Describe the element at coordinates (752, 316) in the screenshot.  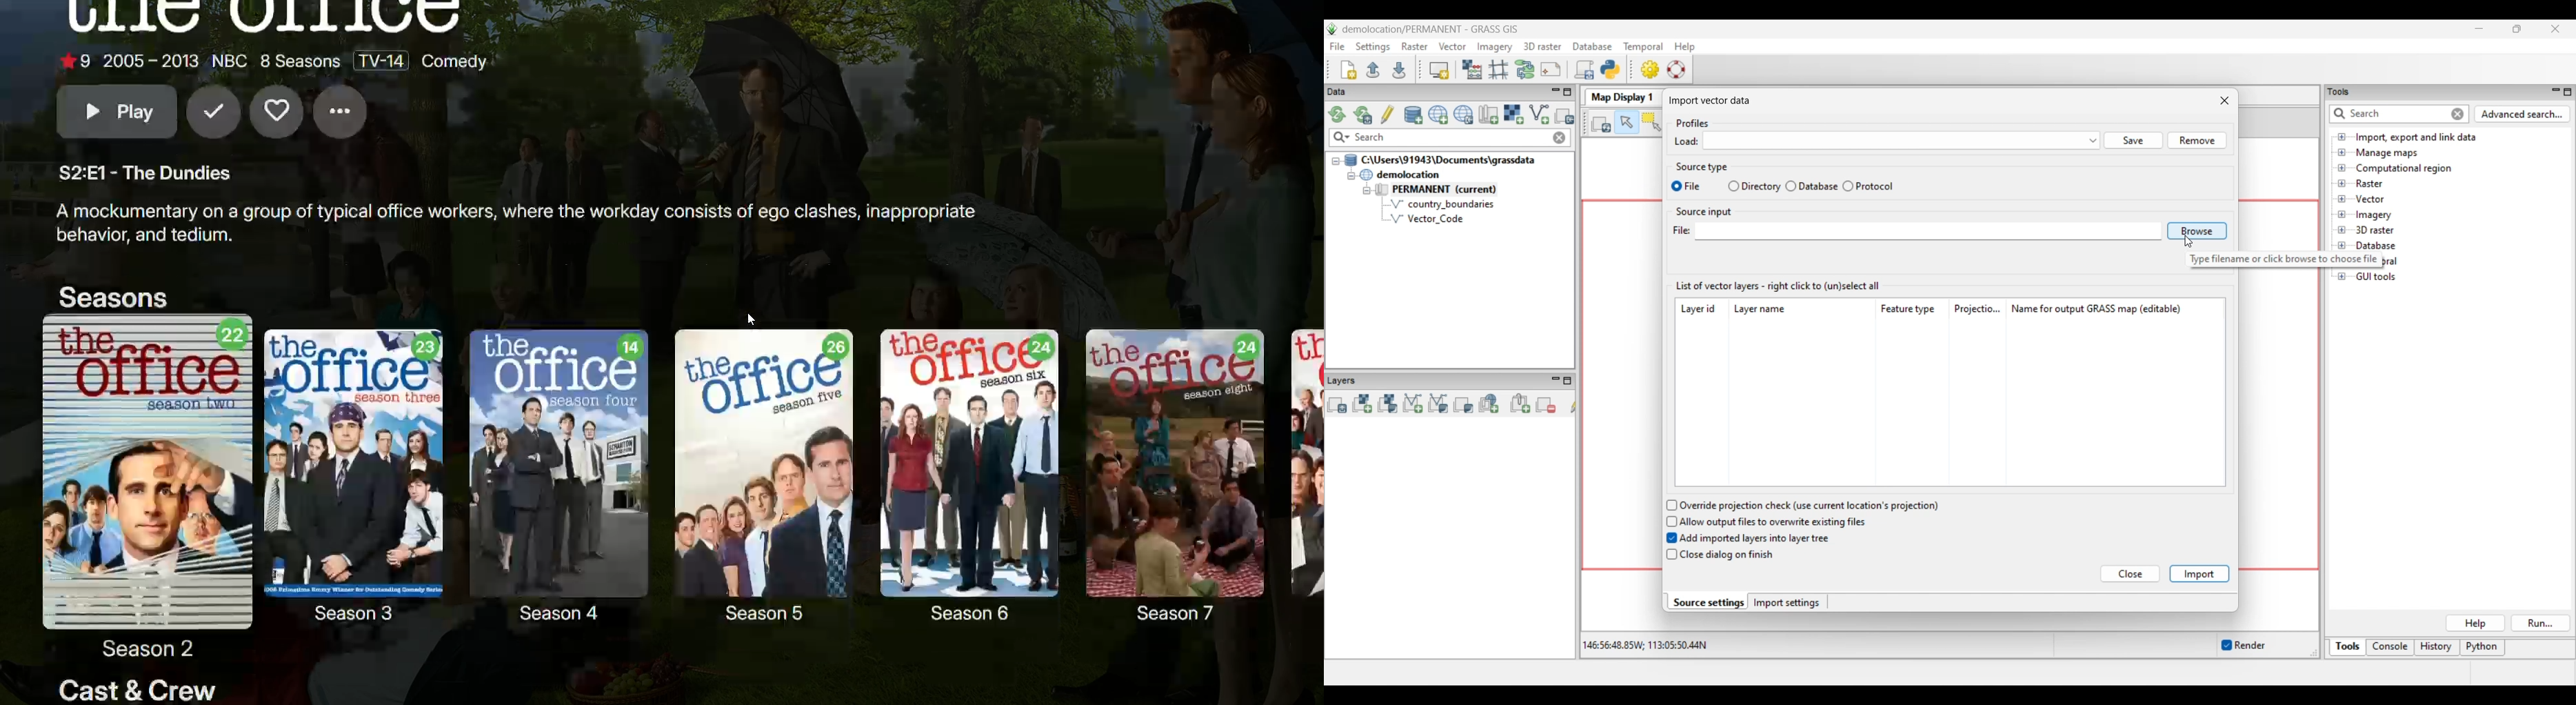
I see `Cursor` at that location.